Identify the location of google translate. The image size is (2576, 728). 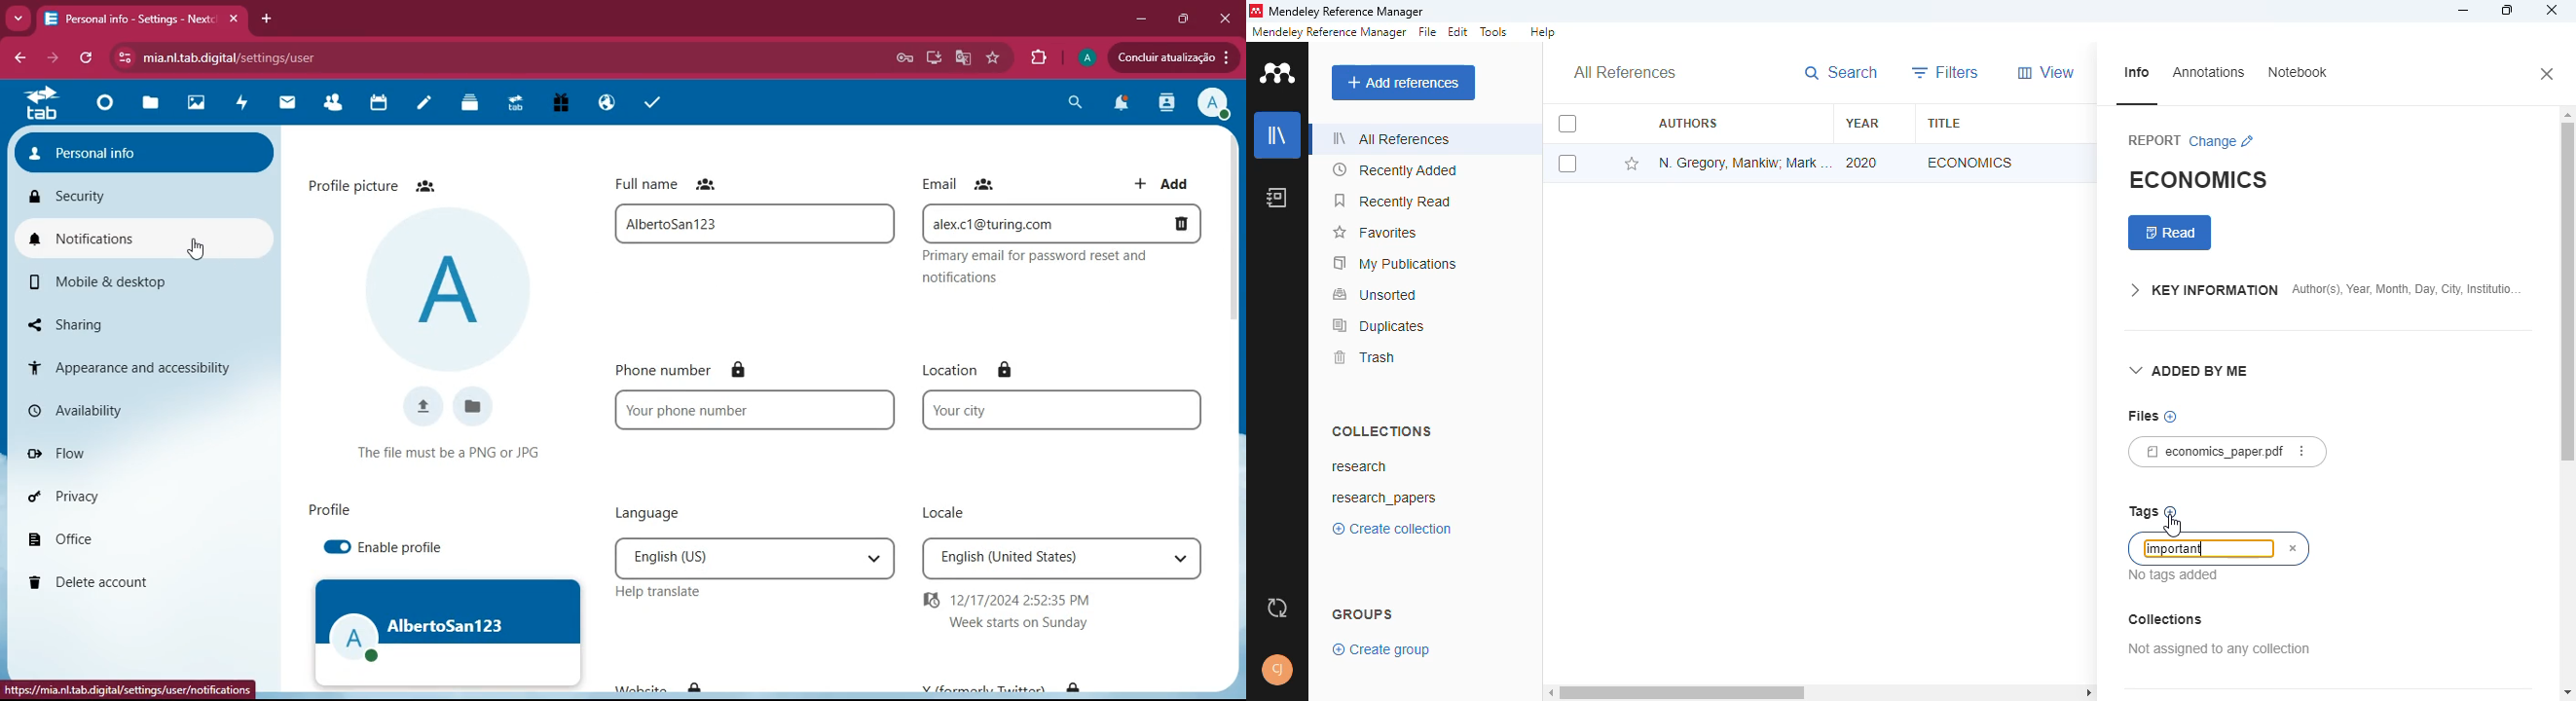
(962, 60).